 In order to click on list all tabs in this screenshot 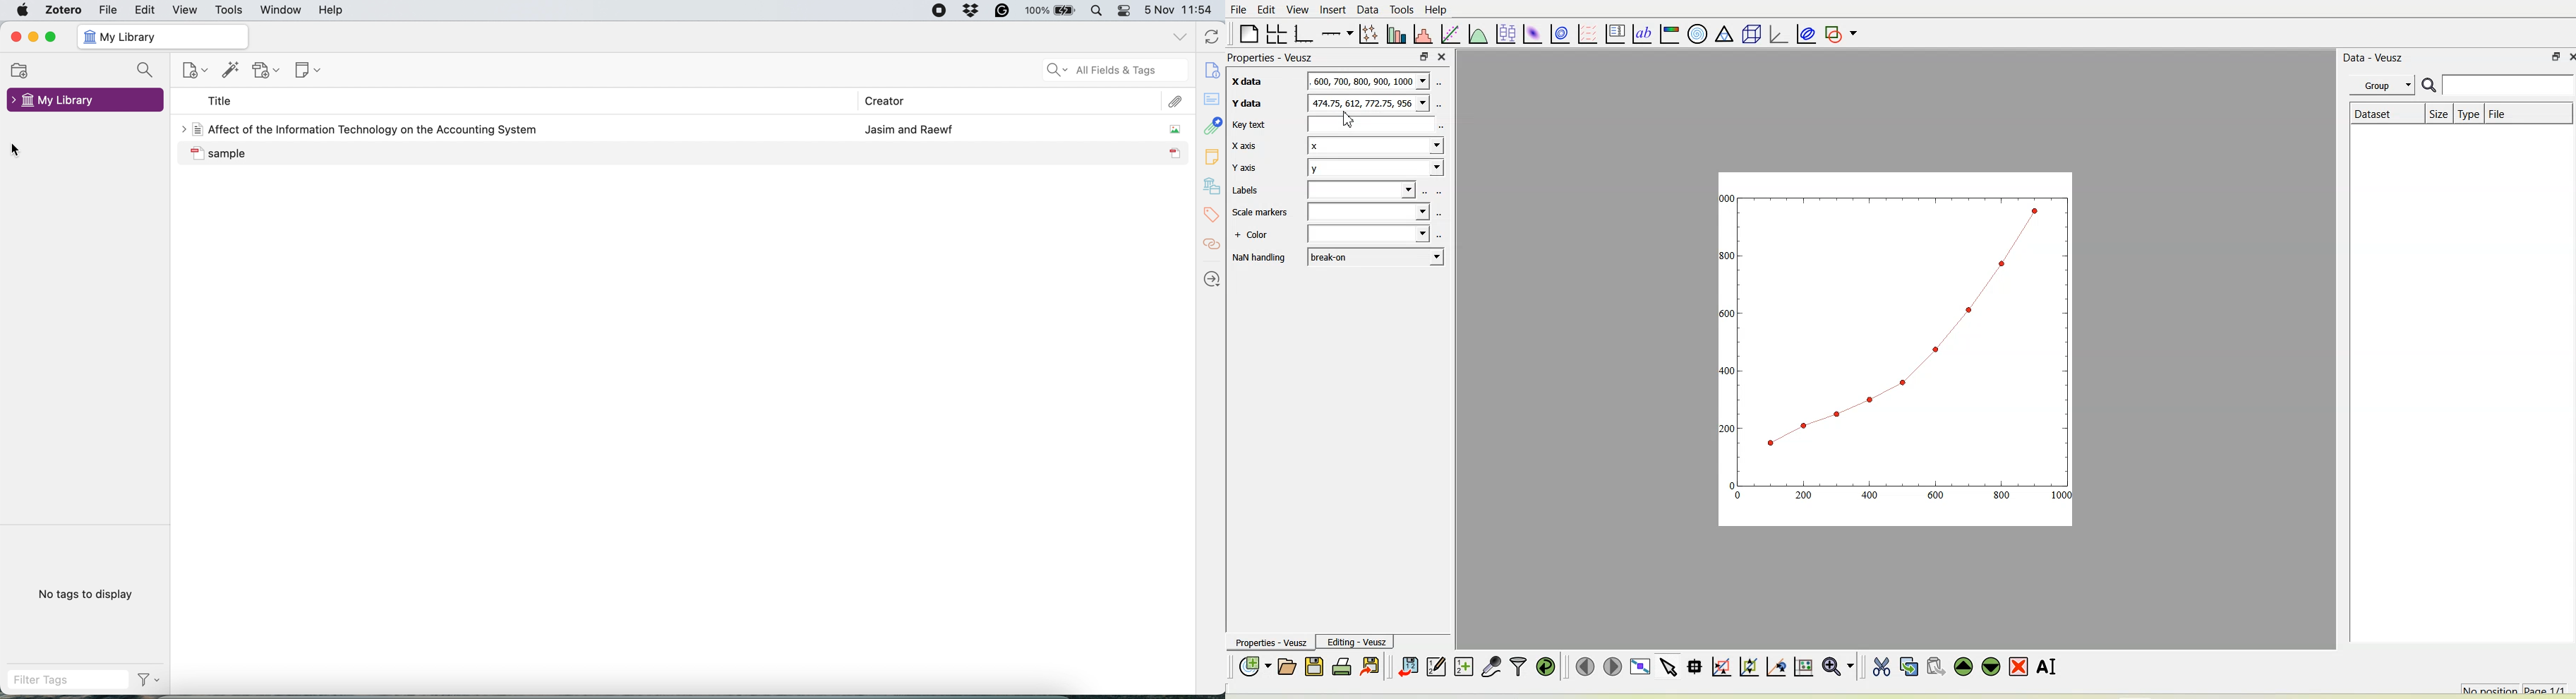, I will do `click(1183, 39)`.